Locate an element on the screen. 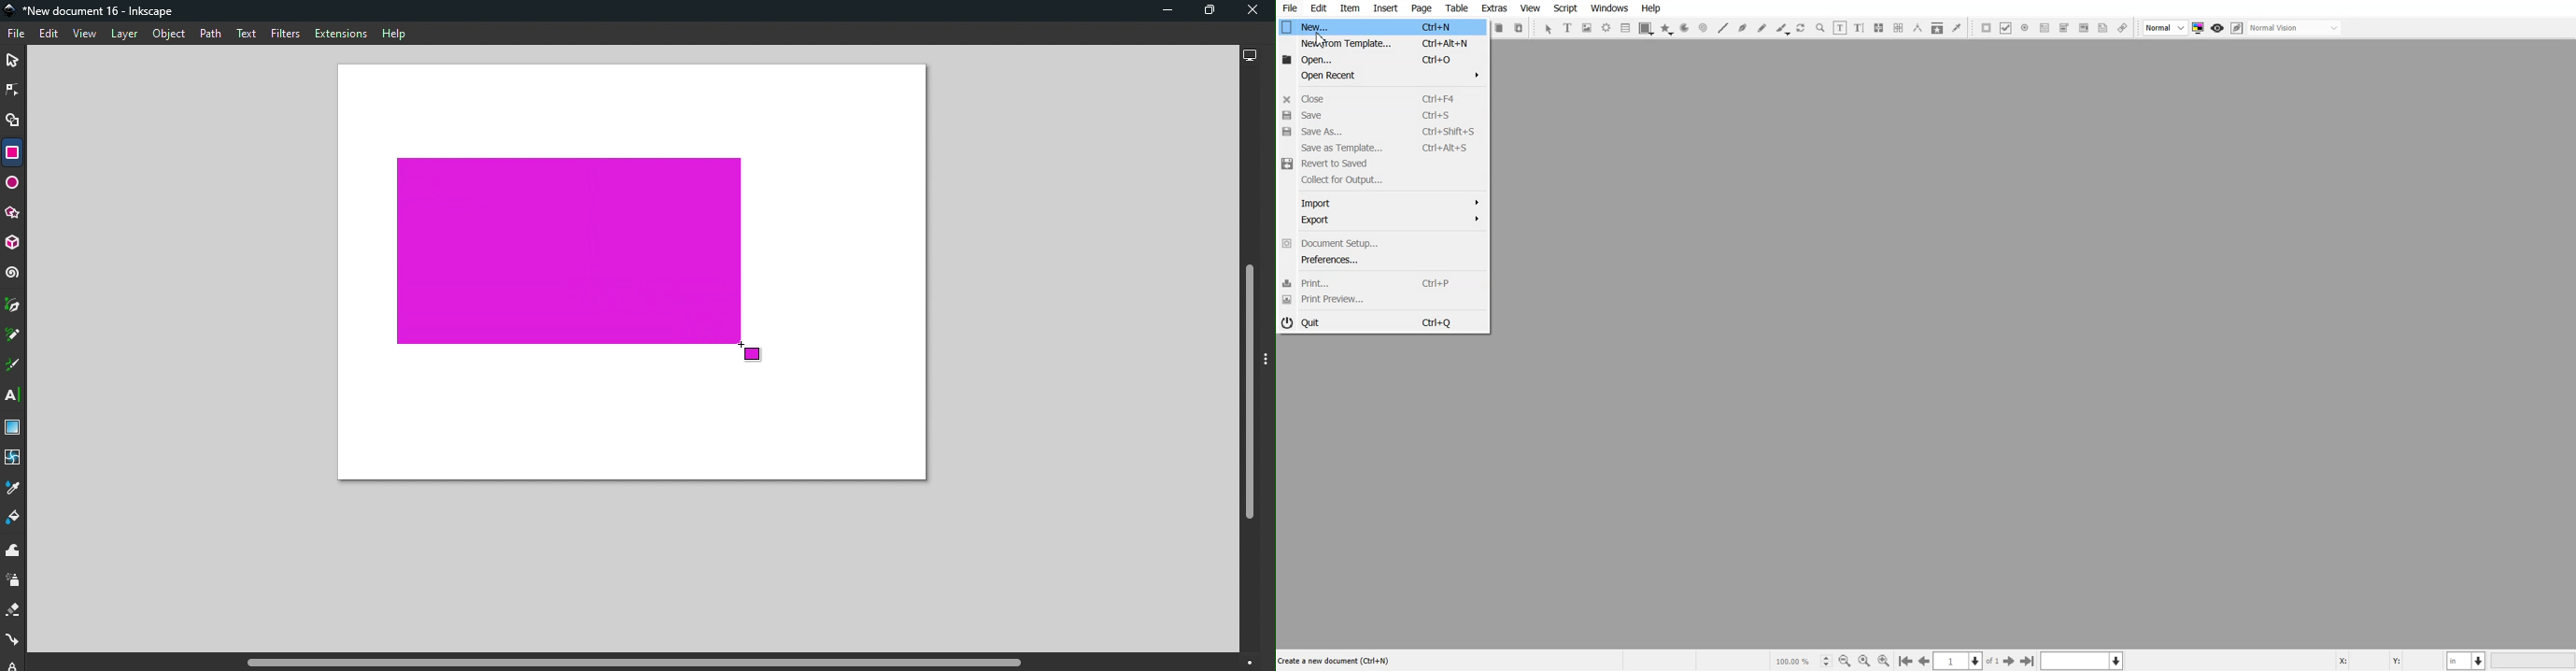 Image resolution: width=2576 pixels, height=672 pixels. Zoom in or Out is located at coordinates (1820, 28).